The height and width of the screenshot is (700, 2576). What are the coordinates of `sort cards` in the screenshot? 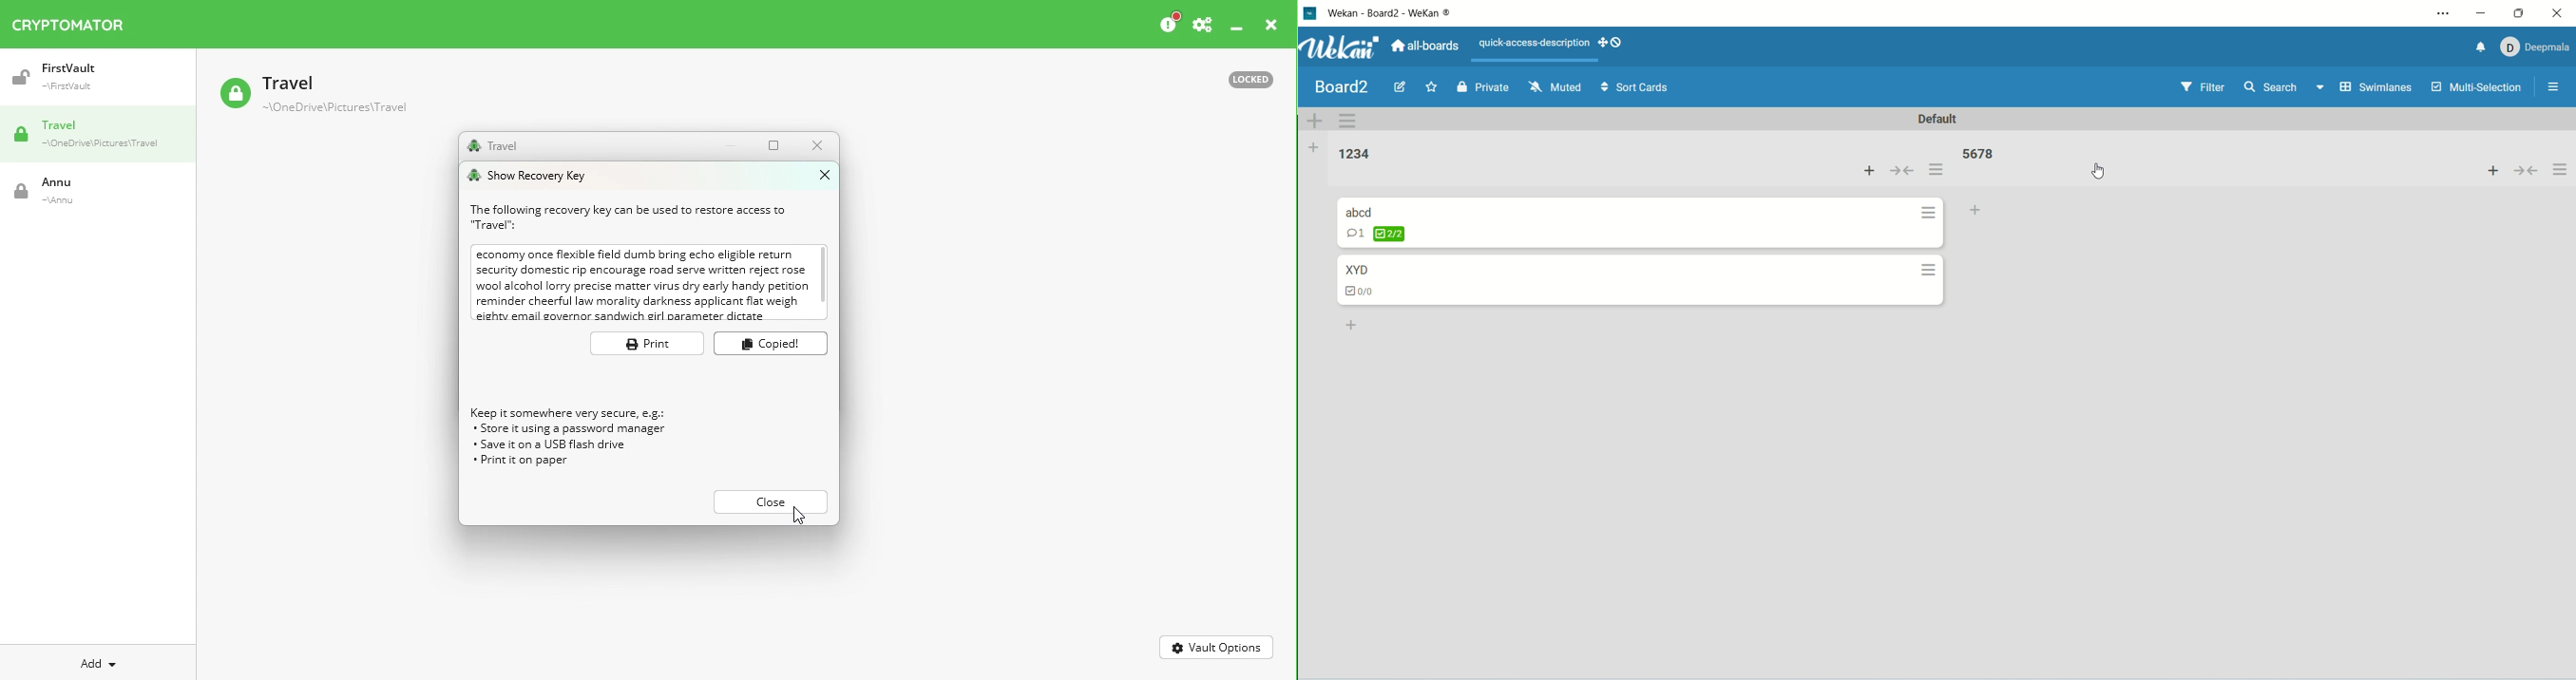 It's located at (1636, 88).